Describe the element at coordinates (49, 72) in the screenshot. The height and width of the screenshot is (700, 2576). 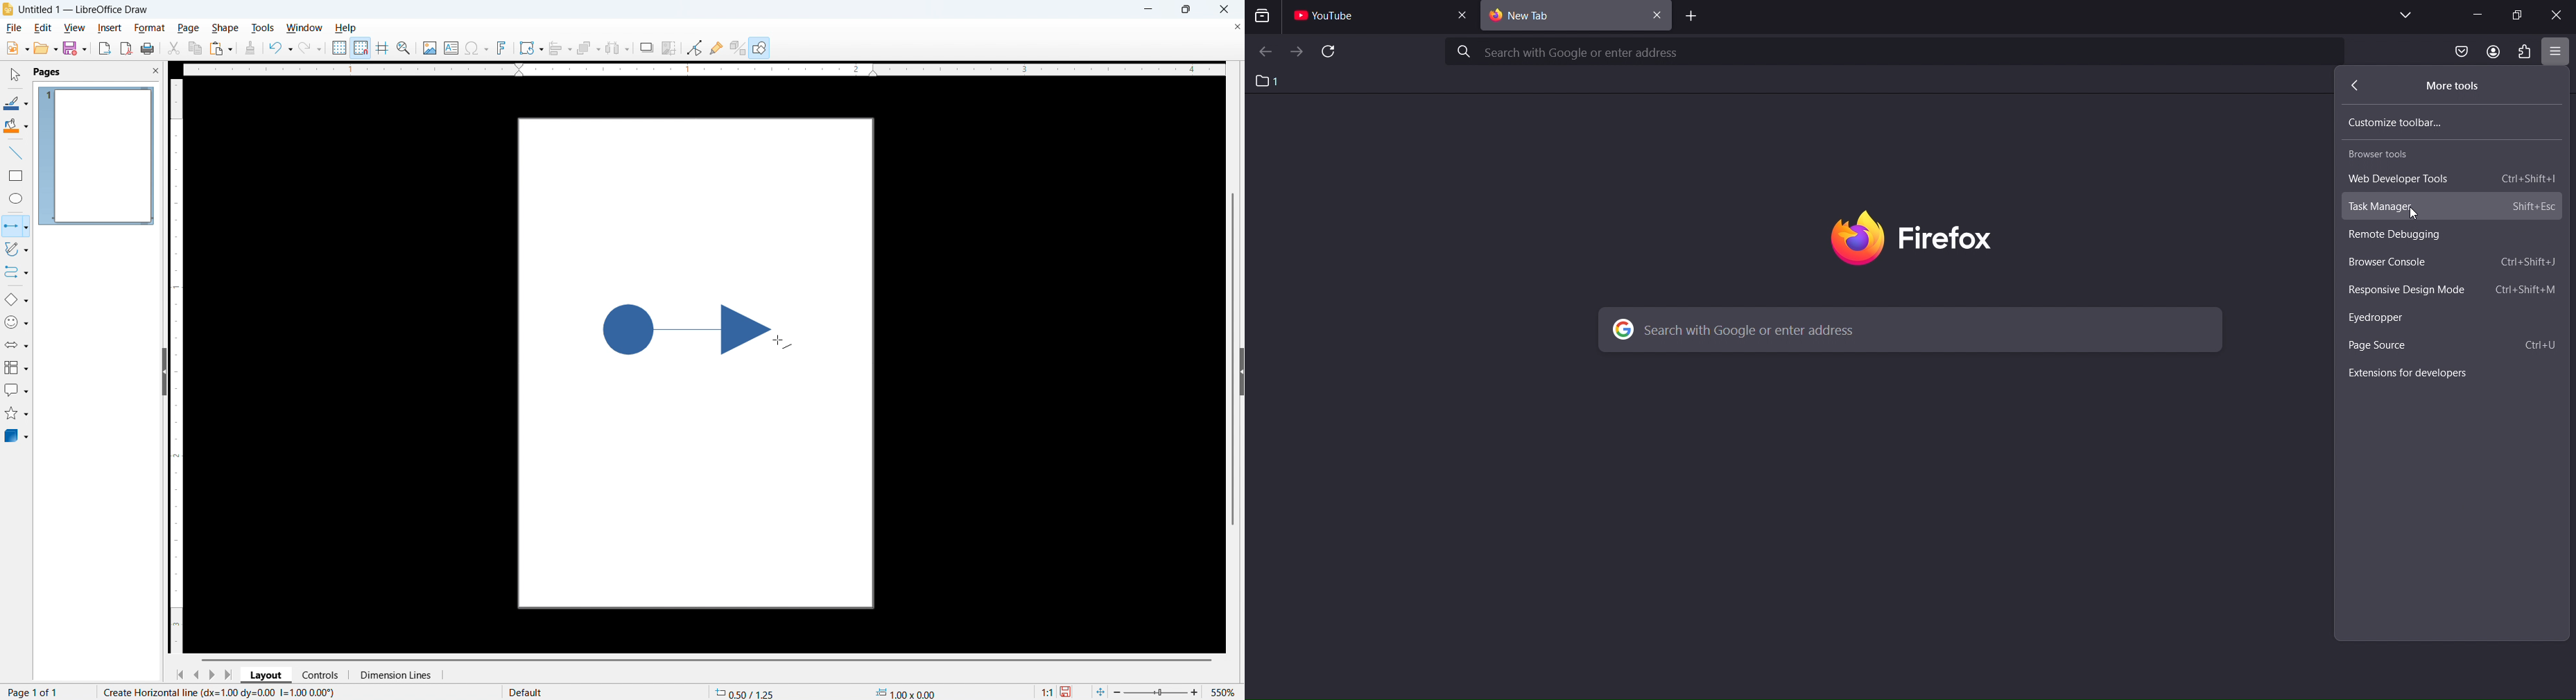
I see `pages ` at that location.